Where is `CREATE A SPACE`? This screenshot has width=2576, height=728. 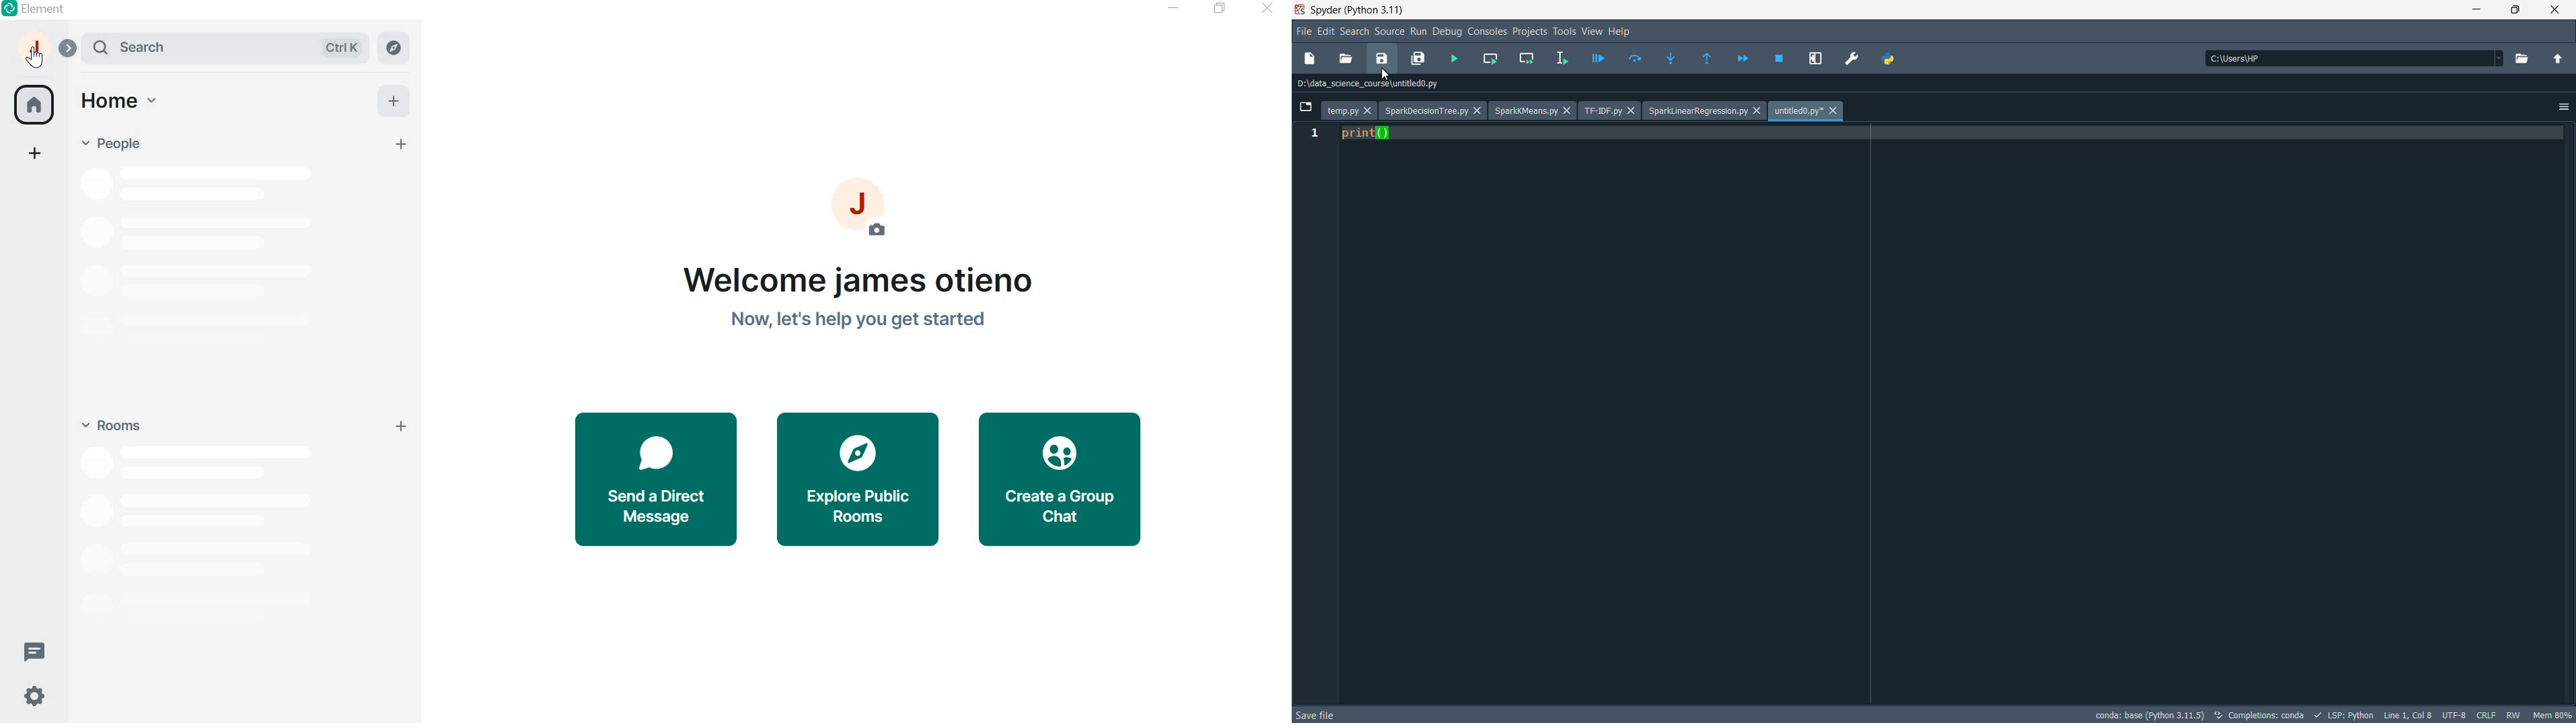
CREATE A SPACE is located at coordinates (36, 156).